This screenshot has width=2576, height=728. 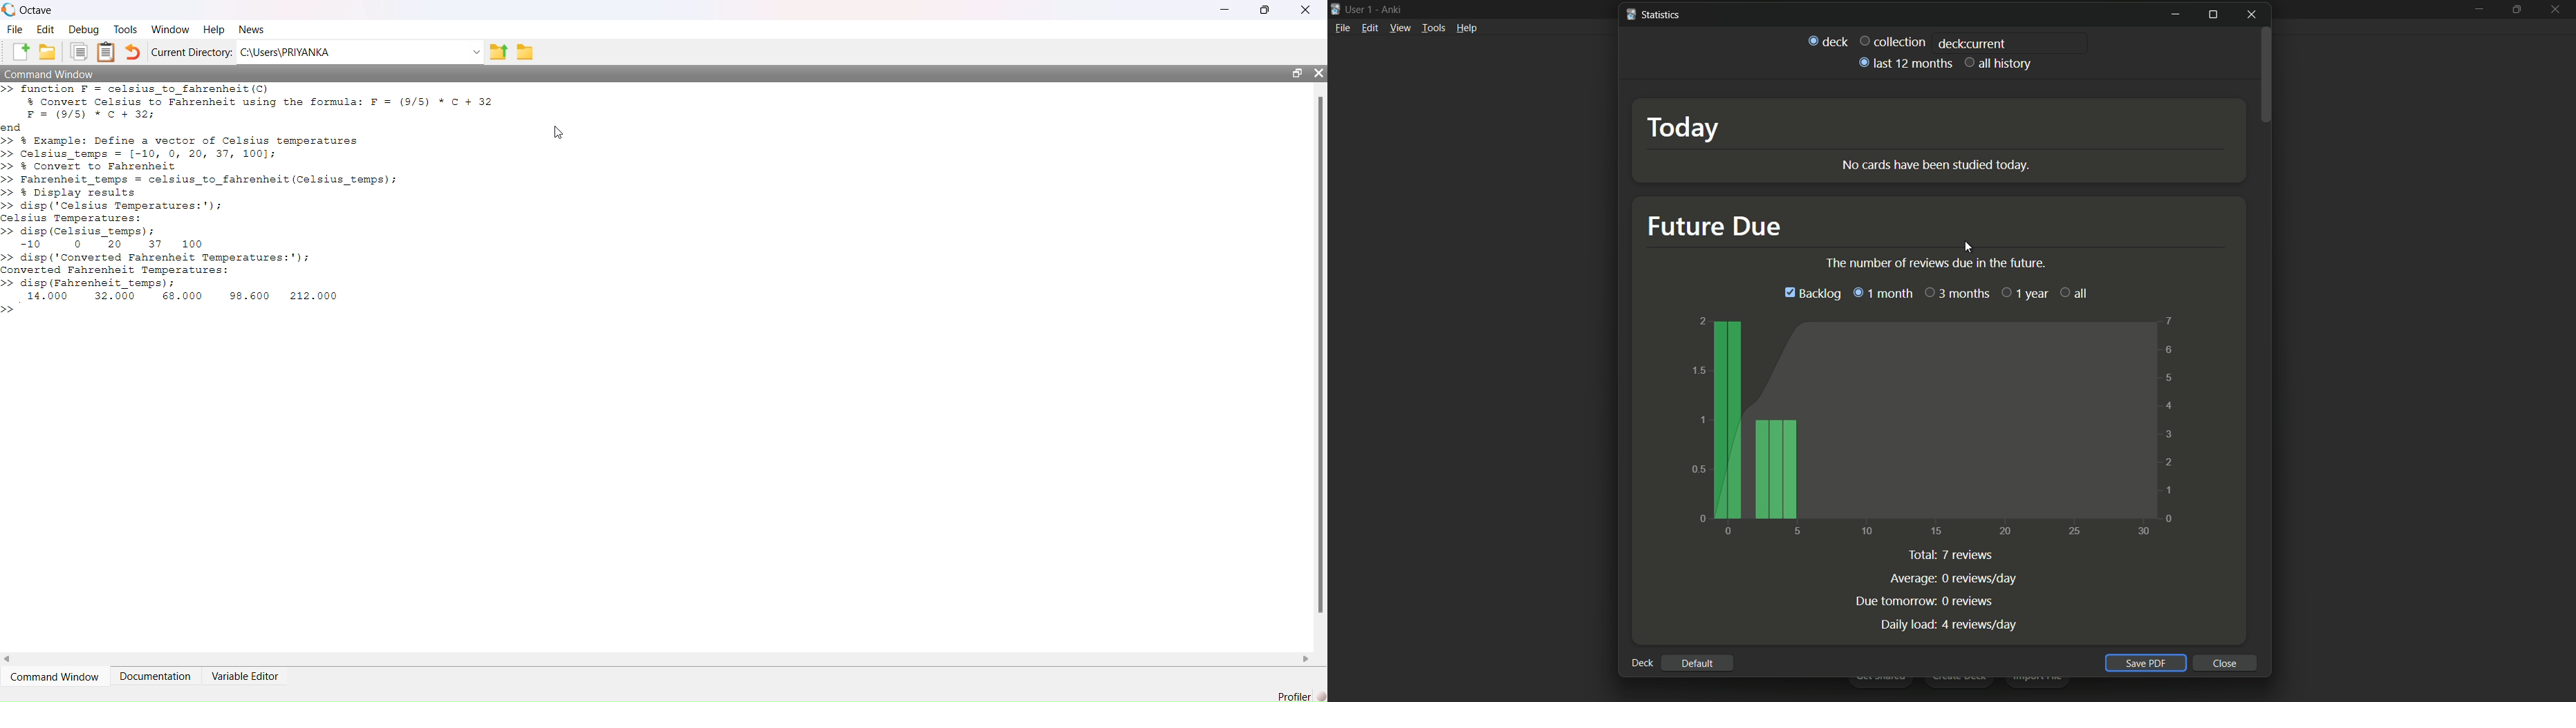 What do you see at coordinates (350, 52) in the screenshot?
I see `C:\Users\PRIYANKA` at bounding box center [350, 52].